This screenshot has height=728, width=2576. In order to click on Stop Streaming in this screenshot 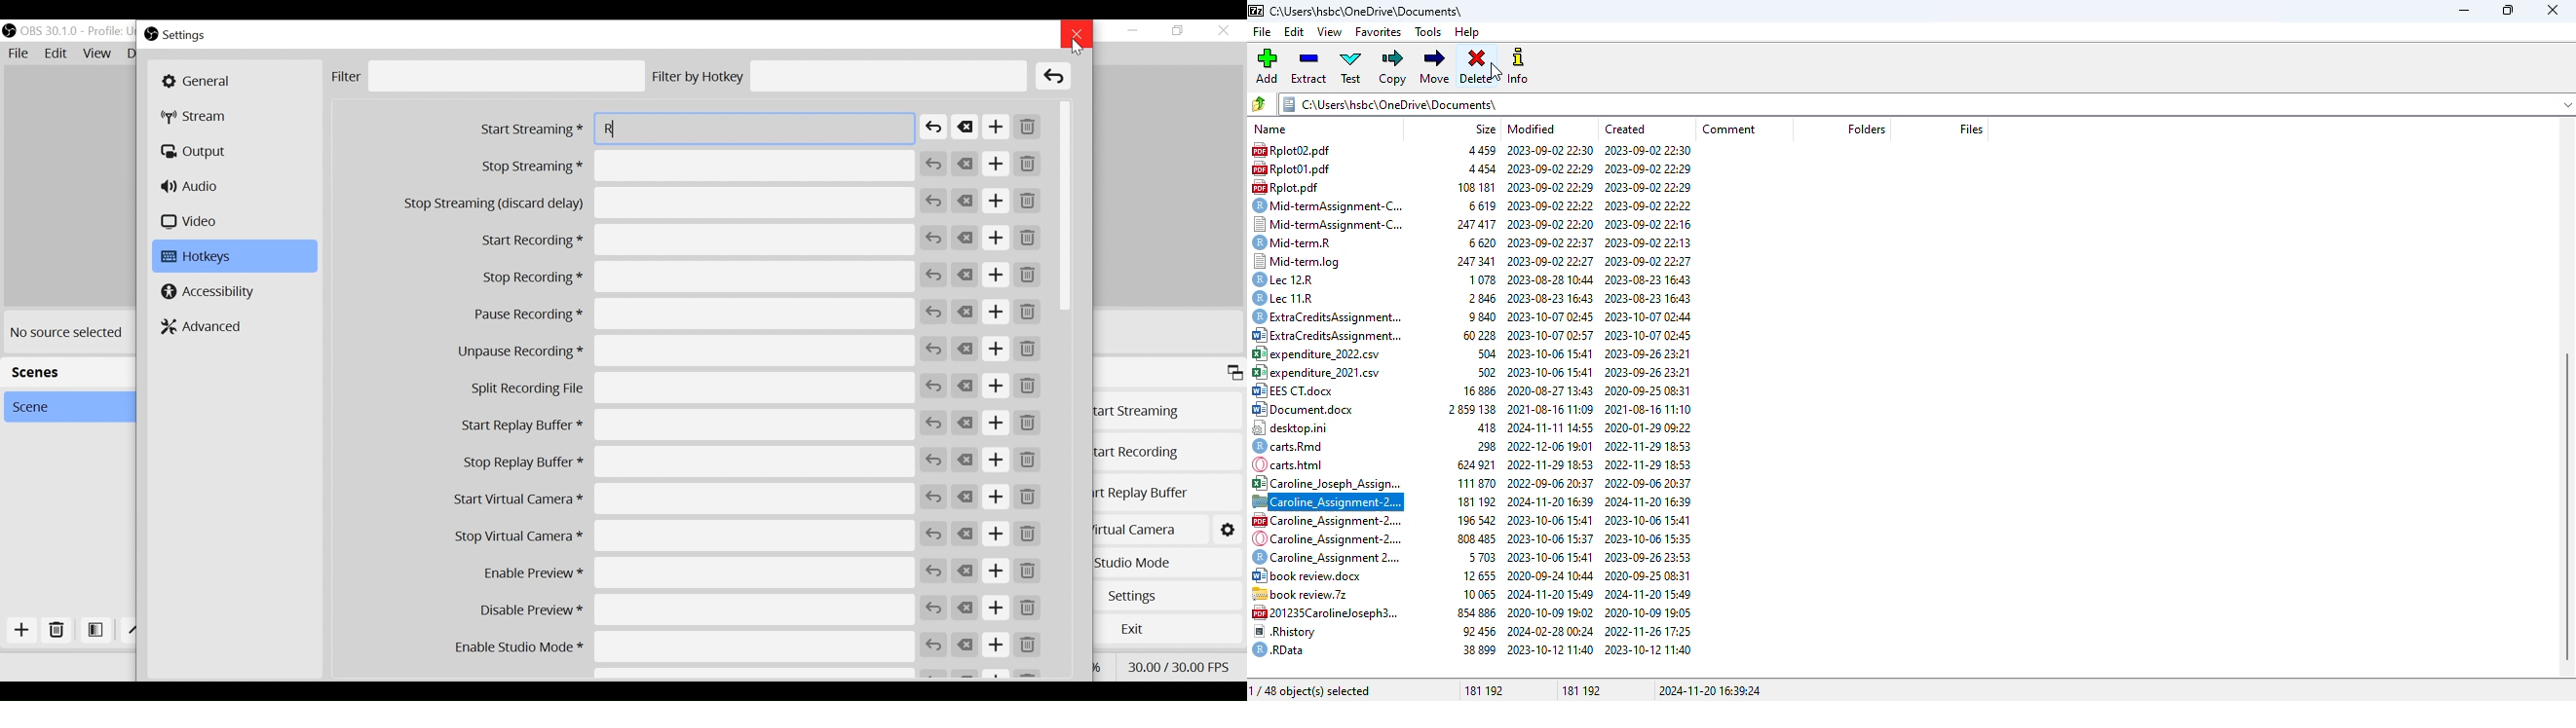, I will do `click(696, 166)`.